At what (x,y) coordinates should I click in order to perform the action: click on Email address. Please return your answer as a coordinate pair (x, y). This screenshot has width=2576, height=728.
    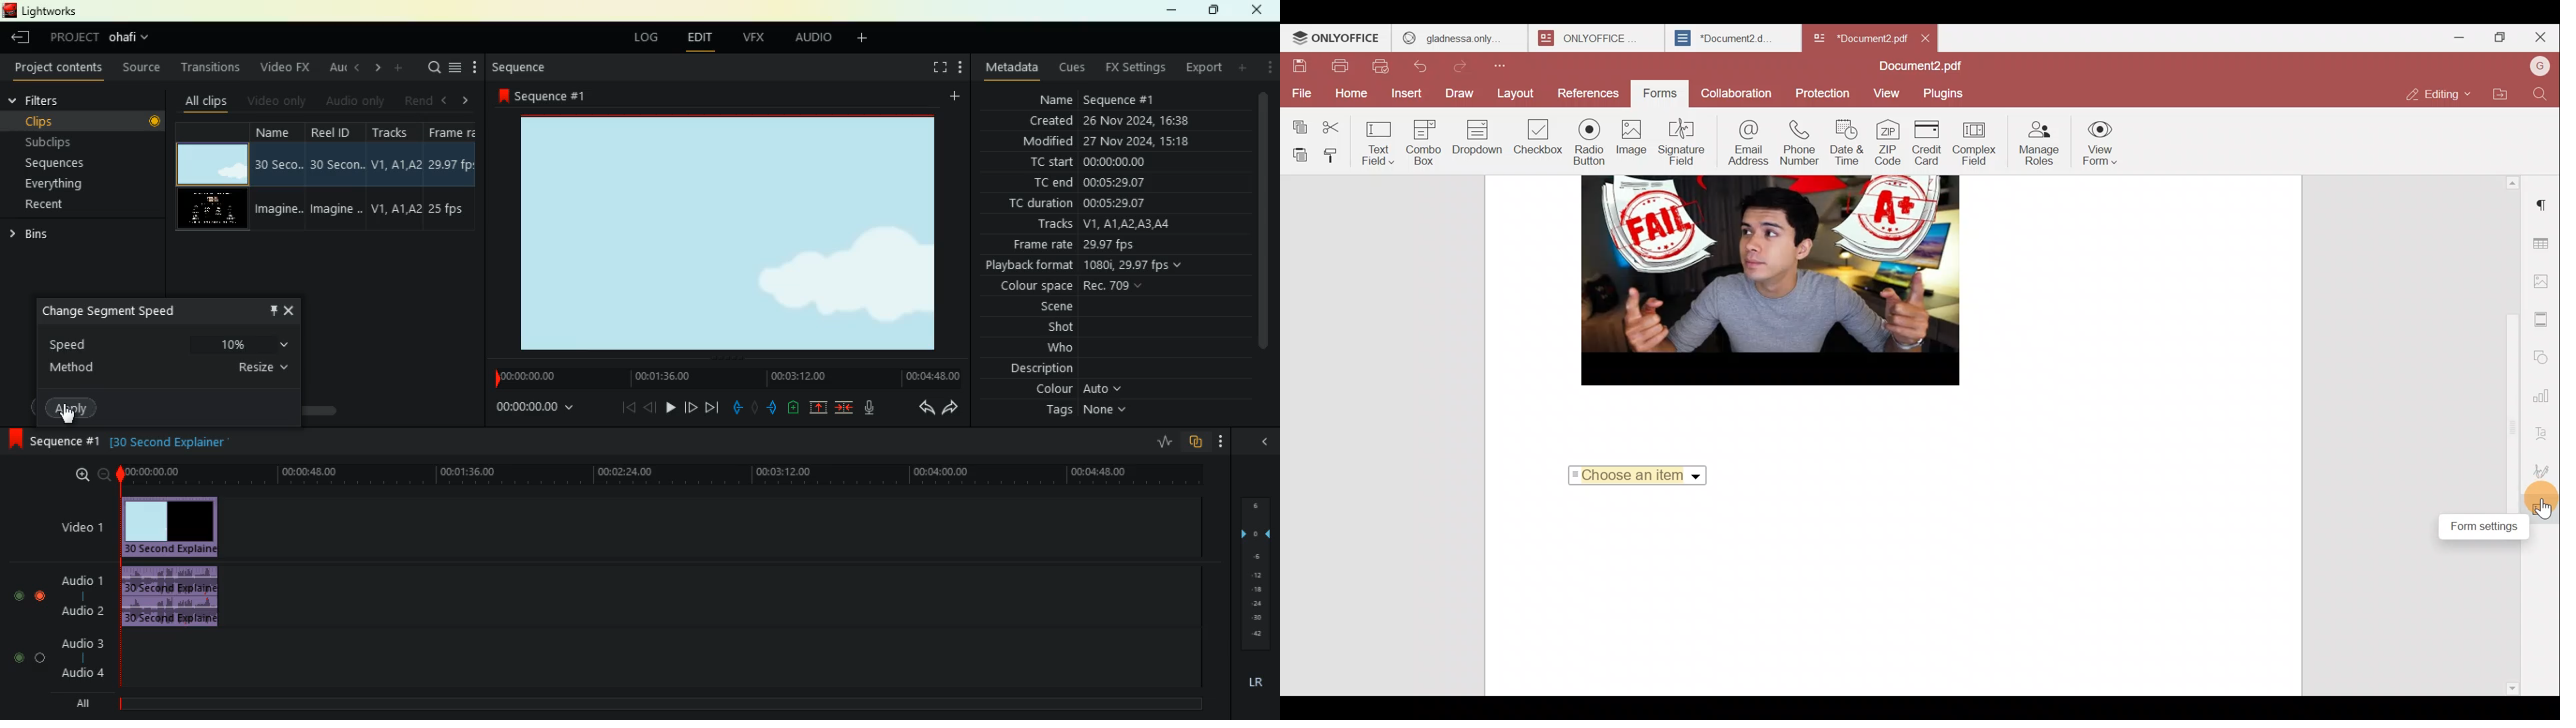
    Looking at the image, I should click on (1747, 142).